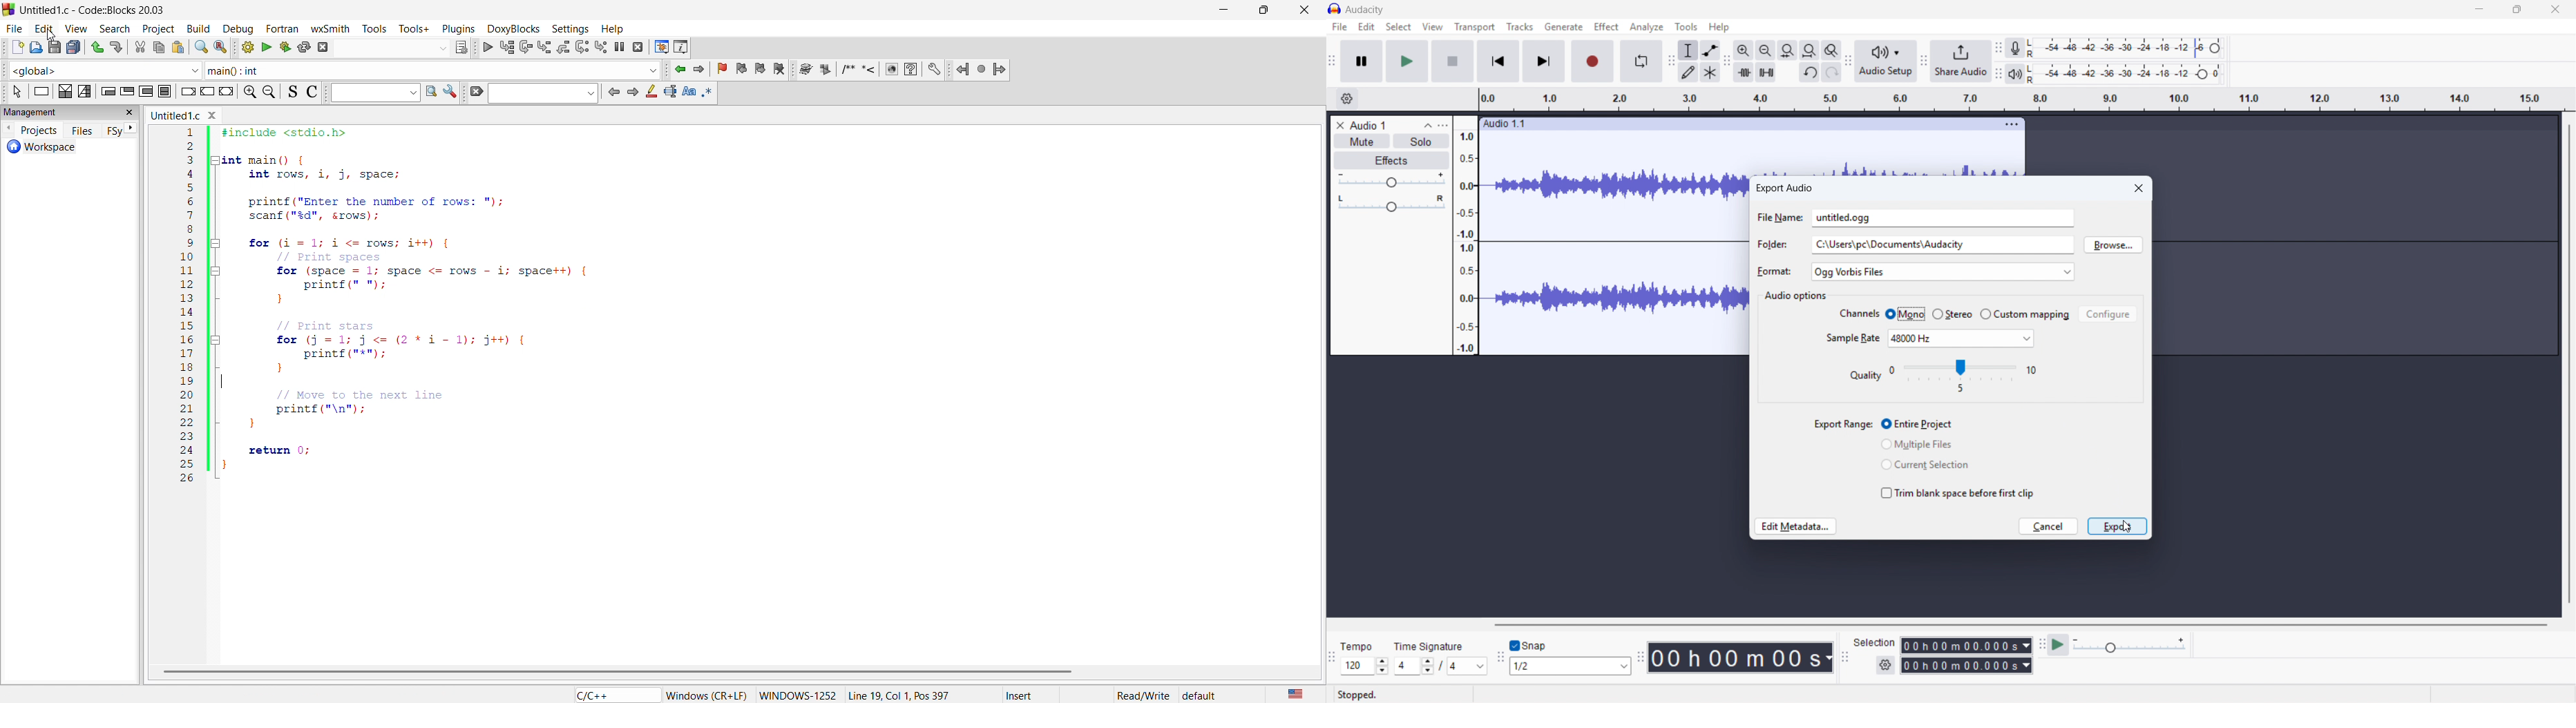  I want to click on selection, so click(86, 92).